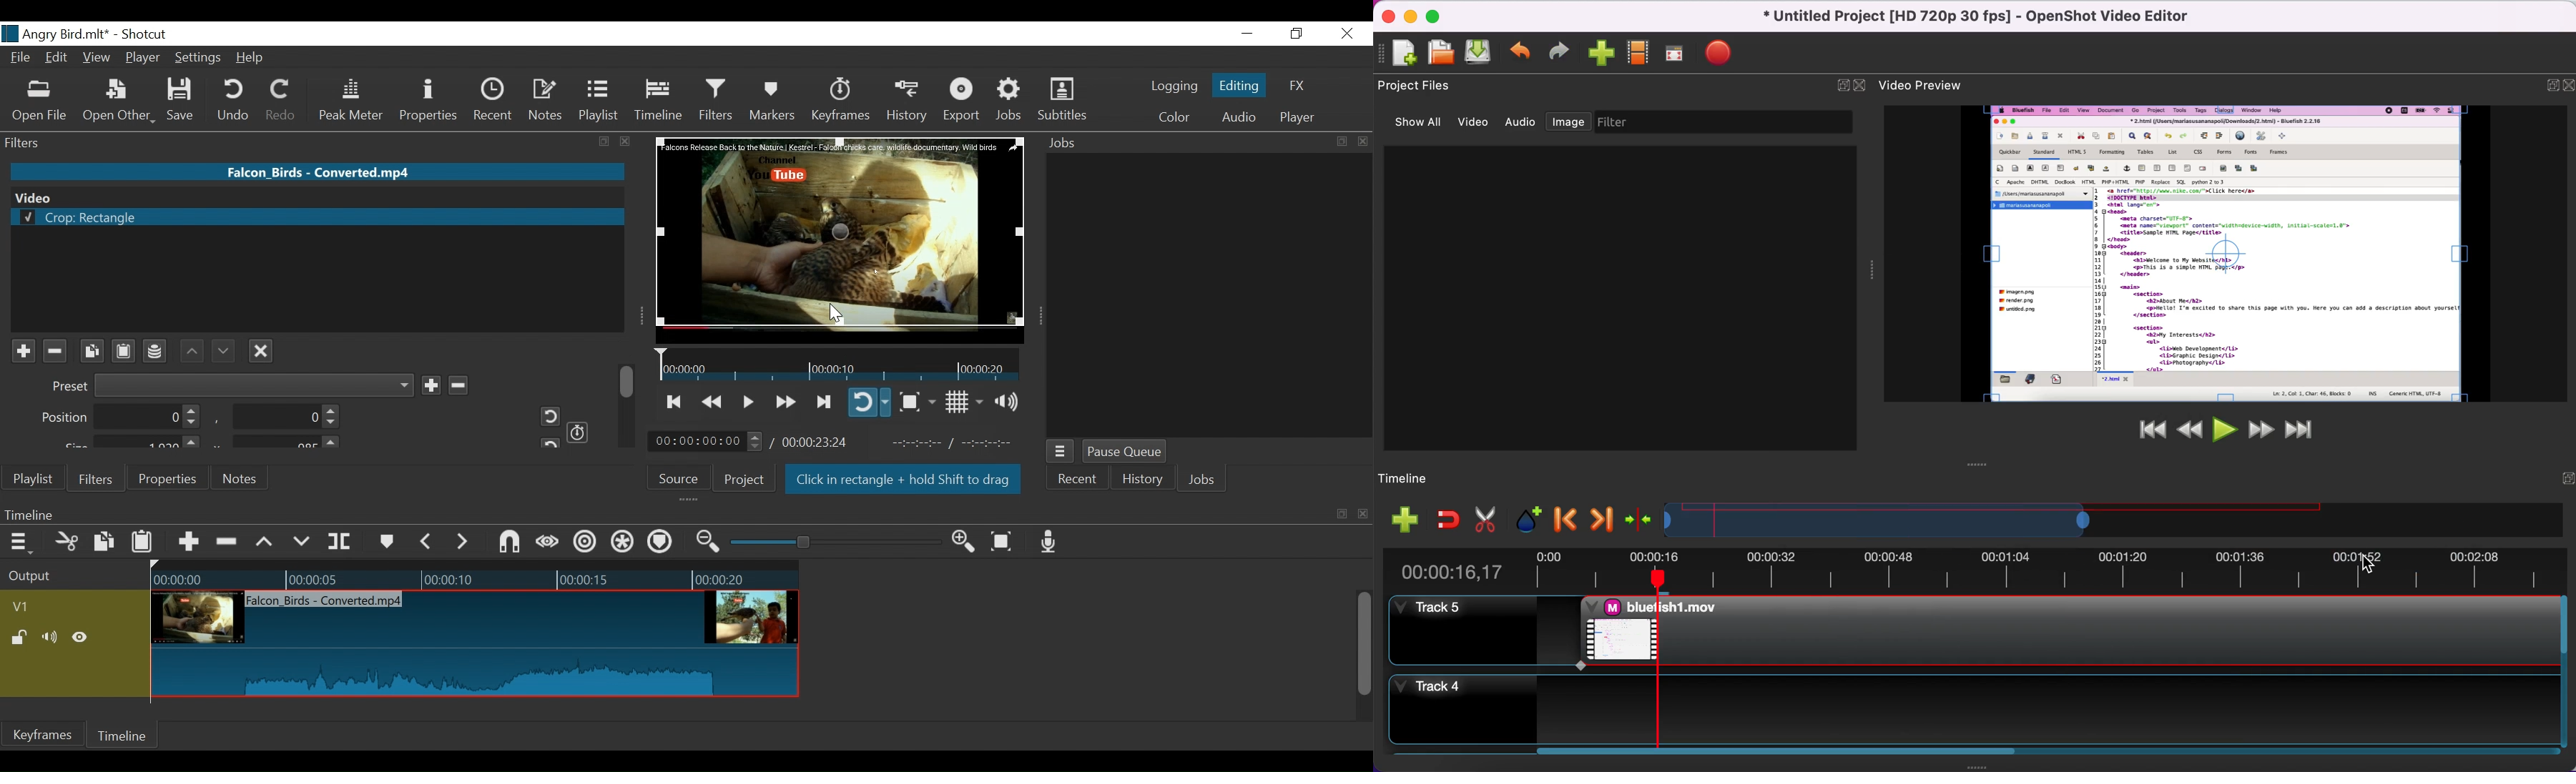  I want to click on Clipboard, so click(126, 350).